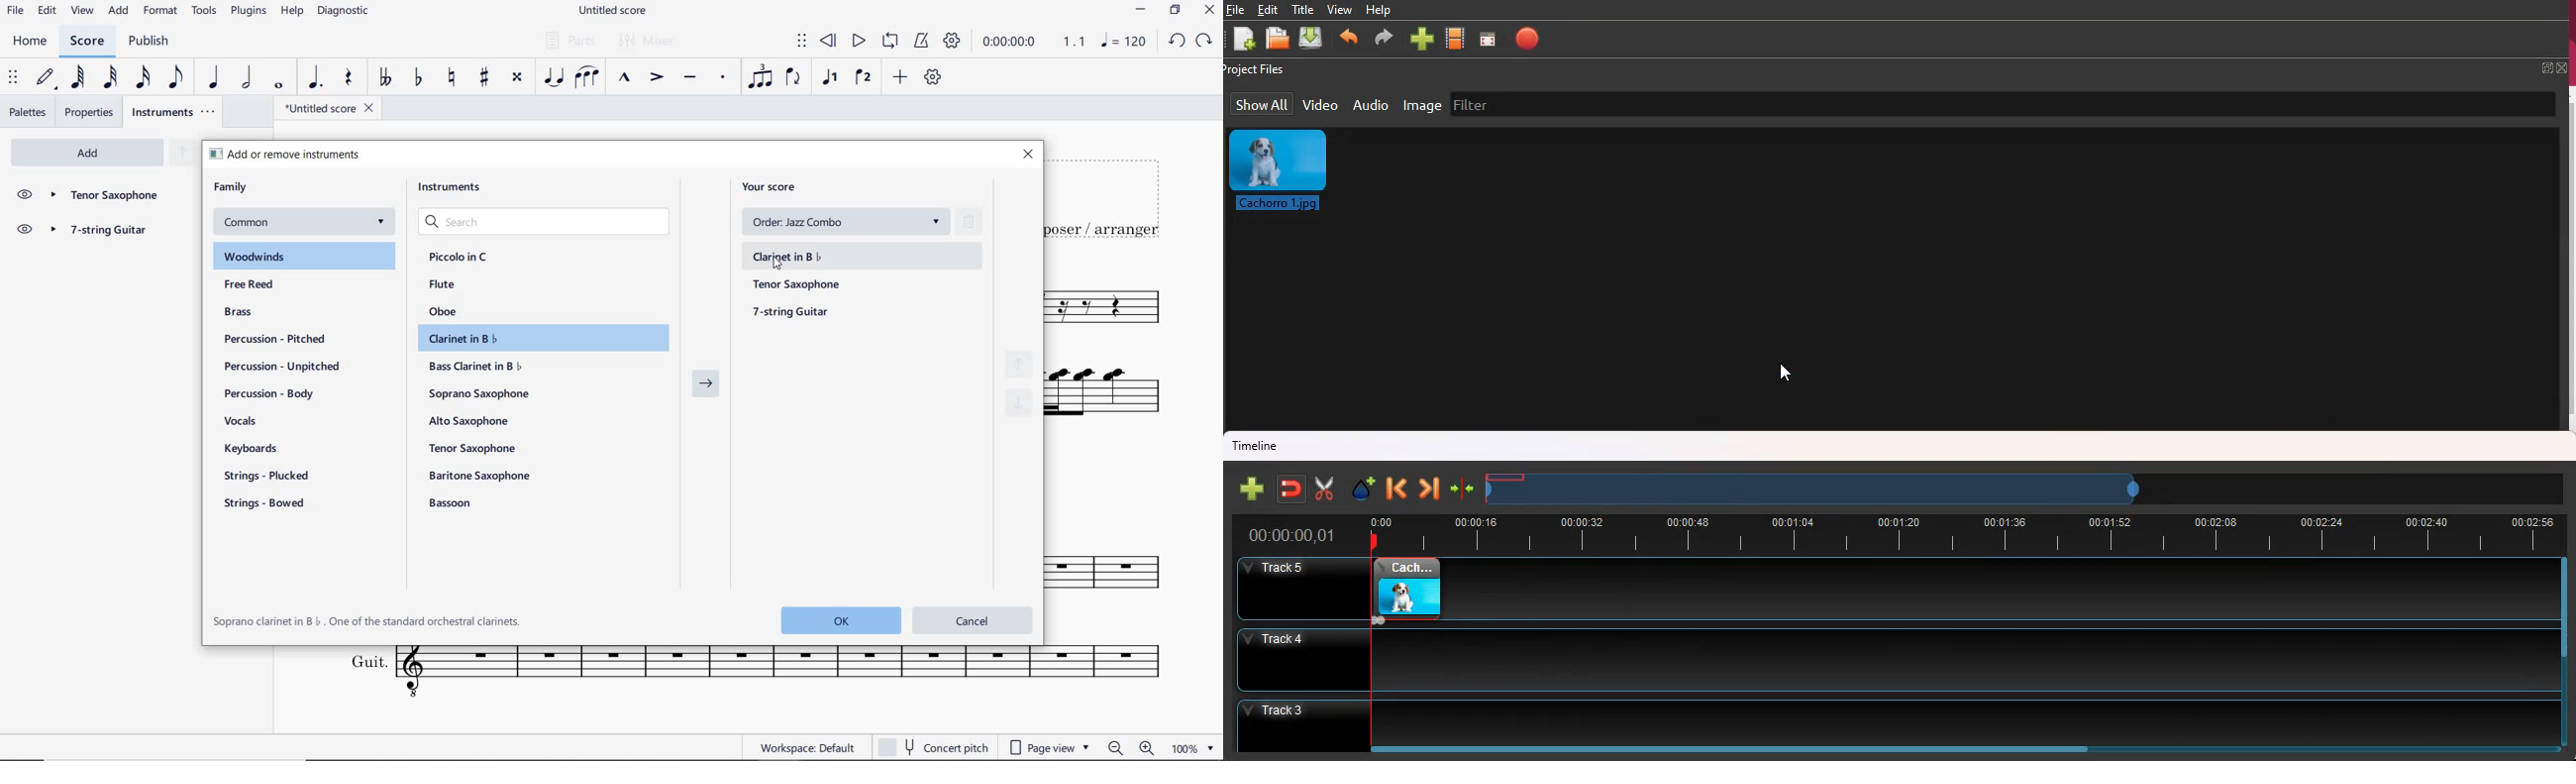 This screenshot has height=784, width=2576. I want to click on LOOP PLAYBACK, so click(889, 42).